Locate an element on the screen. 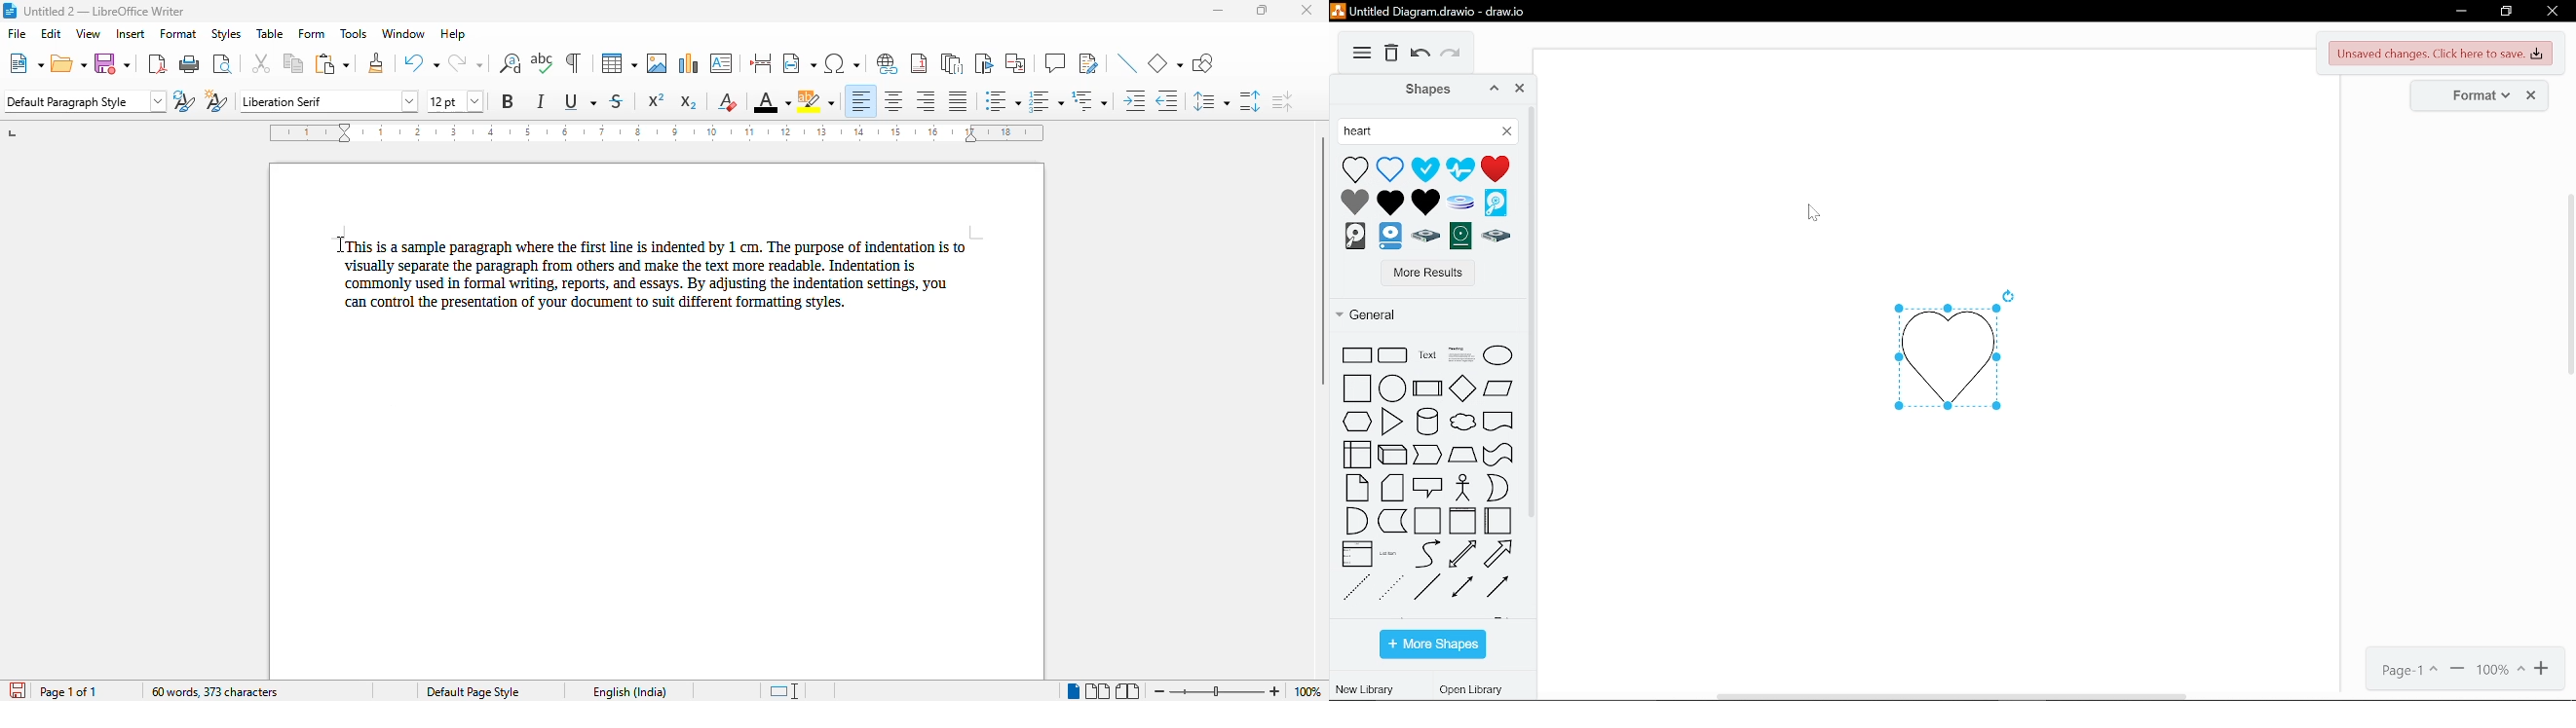  select outline format is located at coordinates (1090, 100).